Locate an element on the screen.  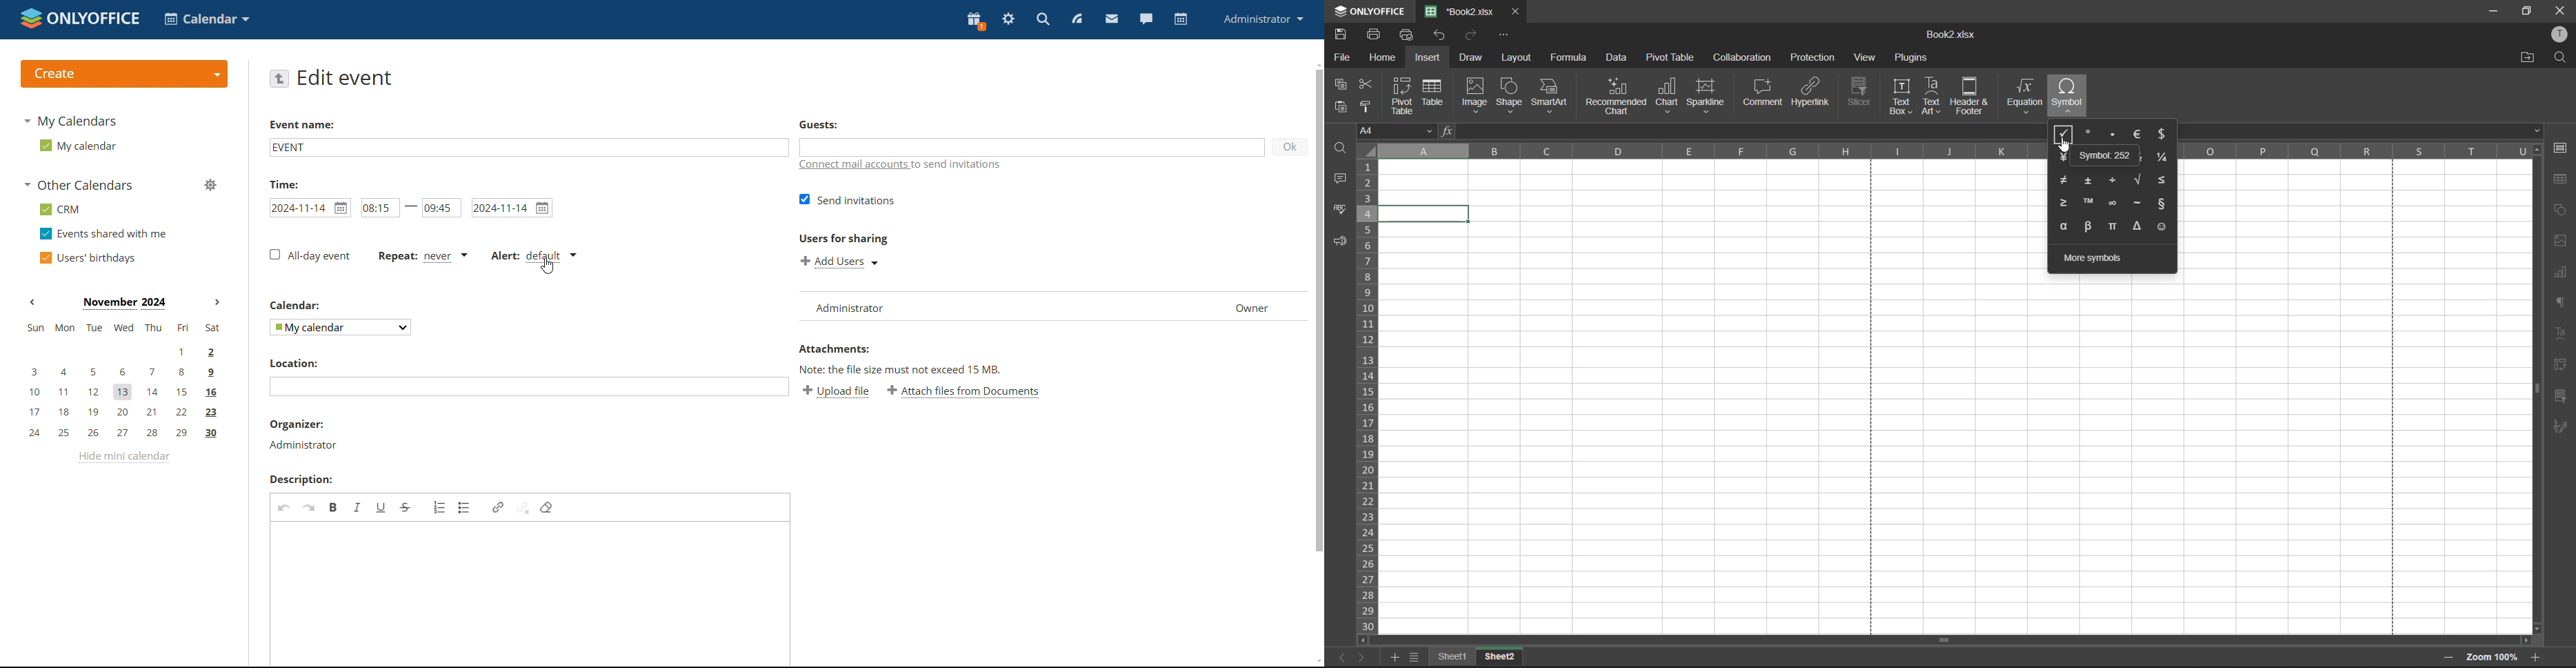
search is located at coordinates (1045, 20).